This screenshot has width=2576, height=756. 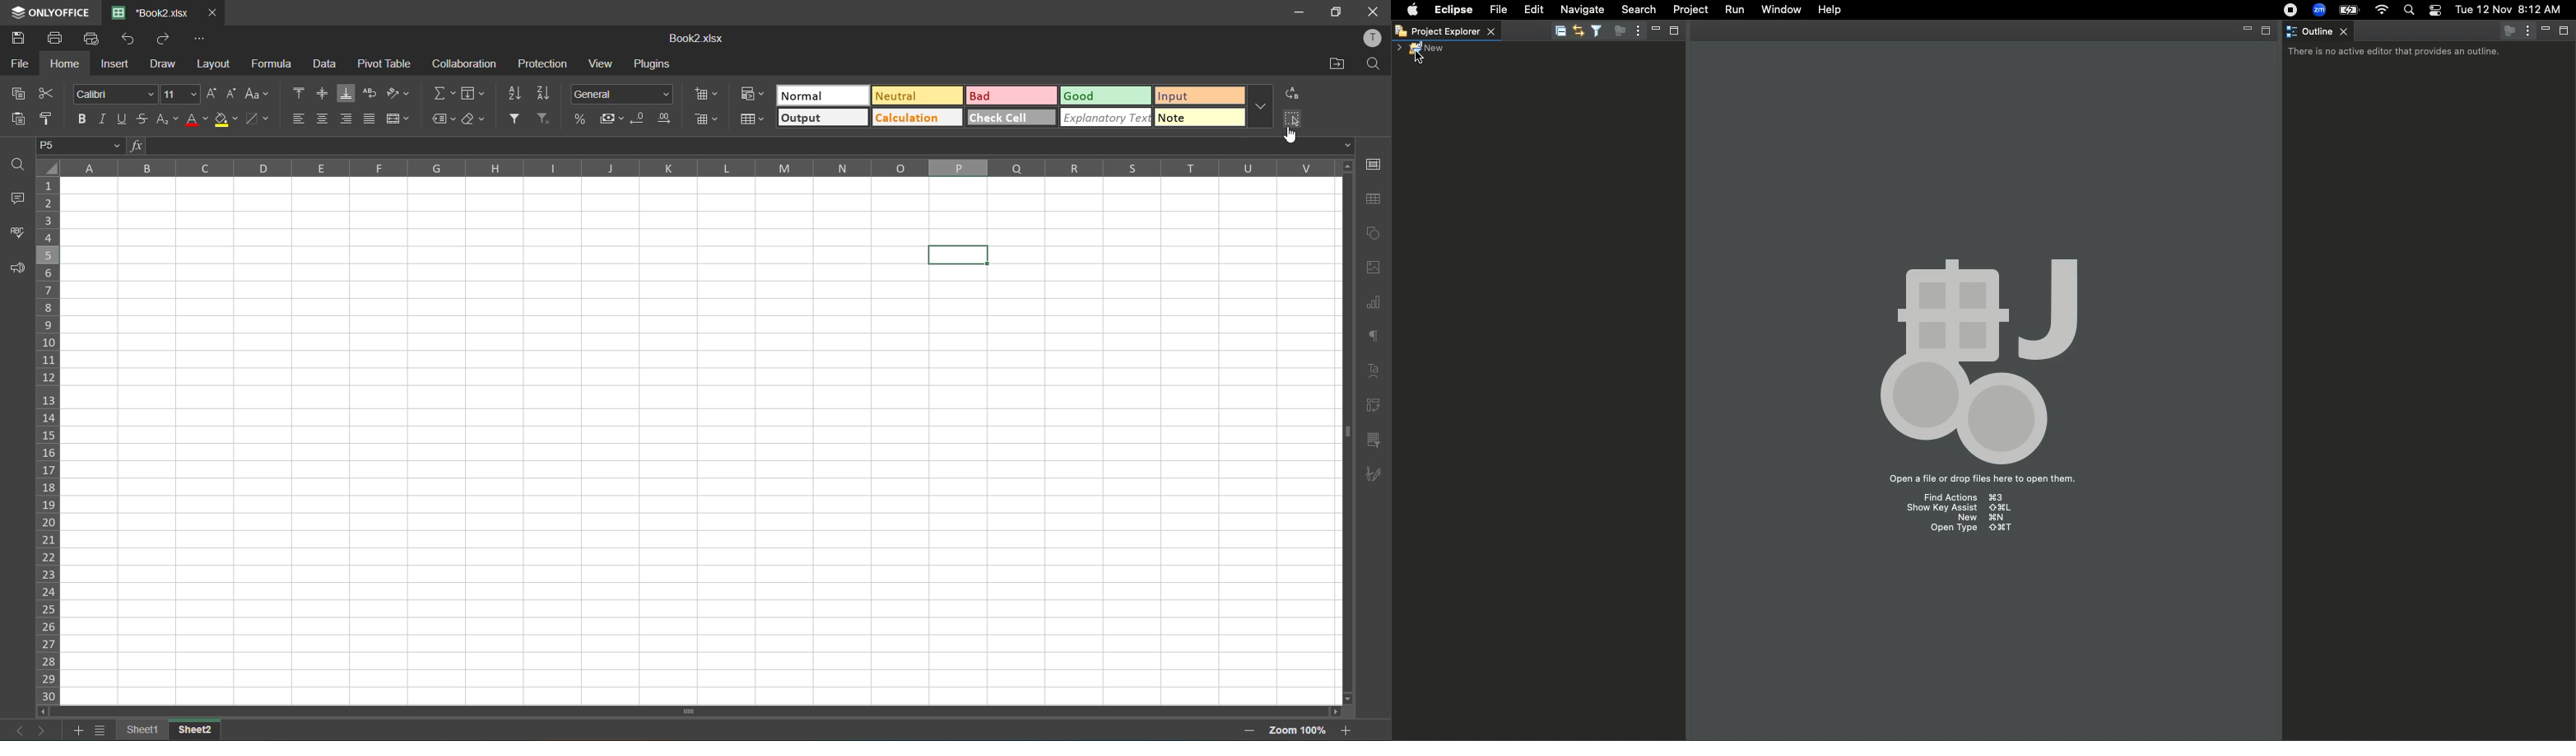 I want to click on plugins, so click(x=657, y=65).